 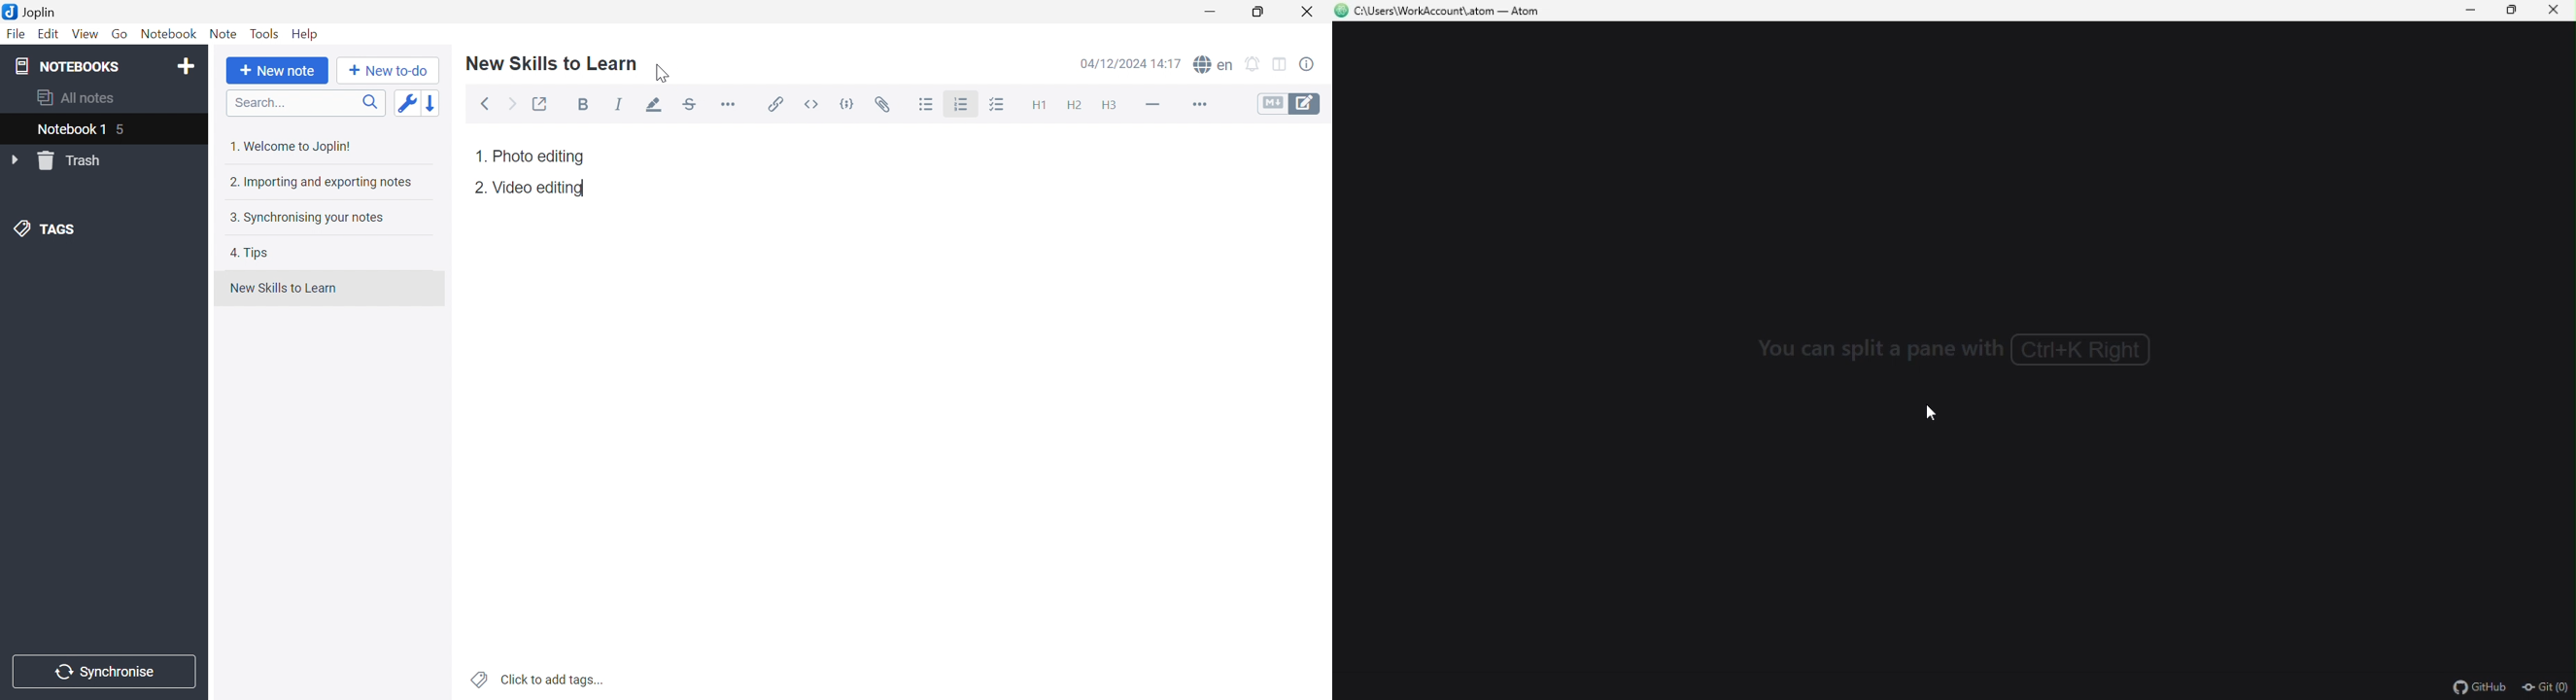 I want to click on 5, so click(x=123, y=131).